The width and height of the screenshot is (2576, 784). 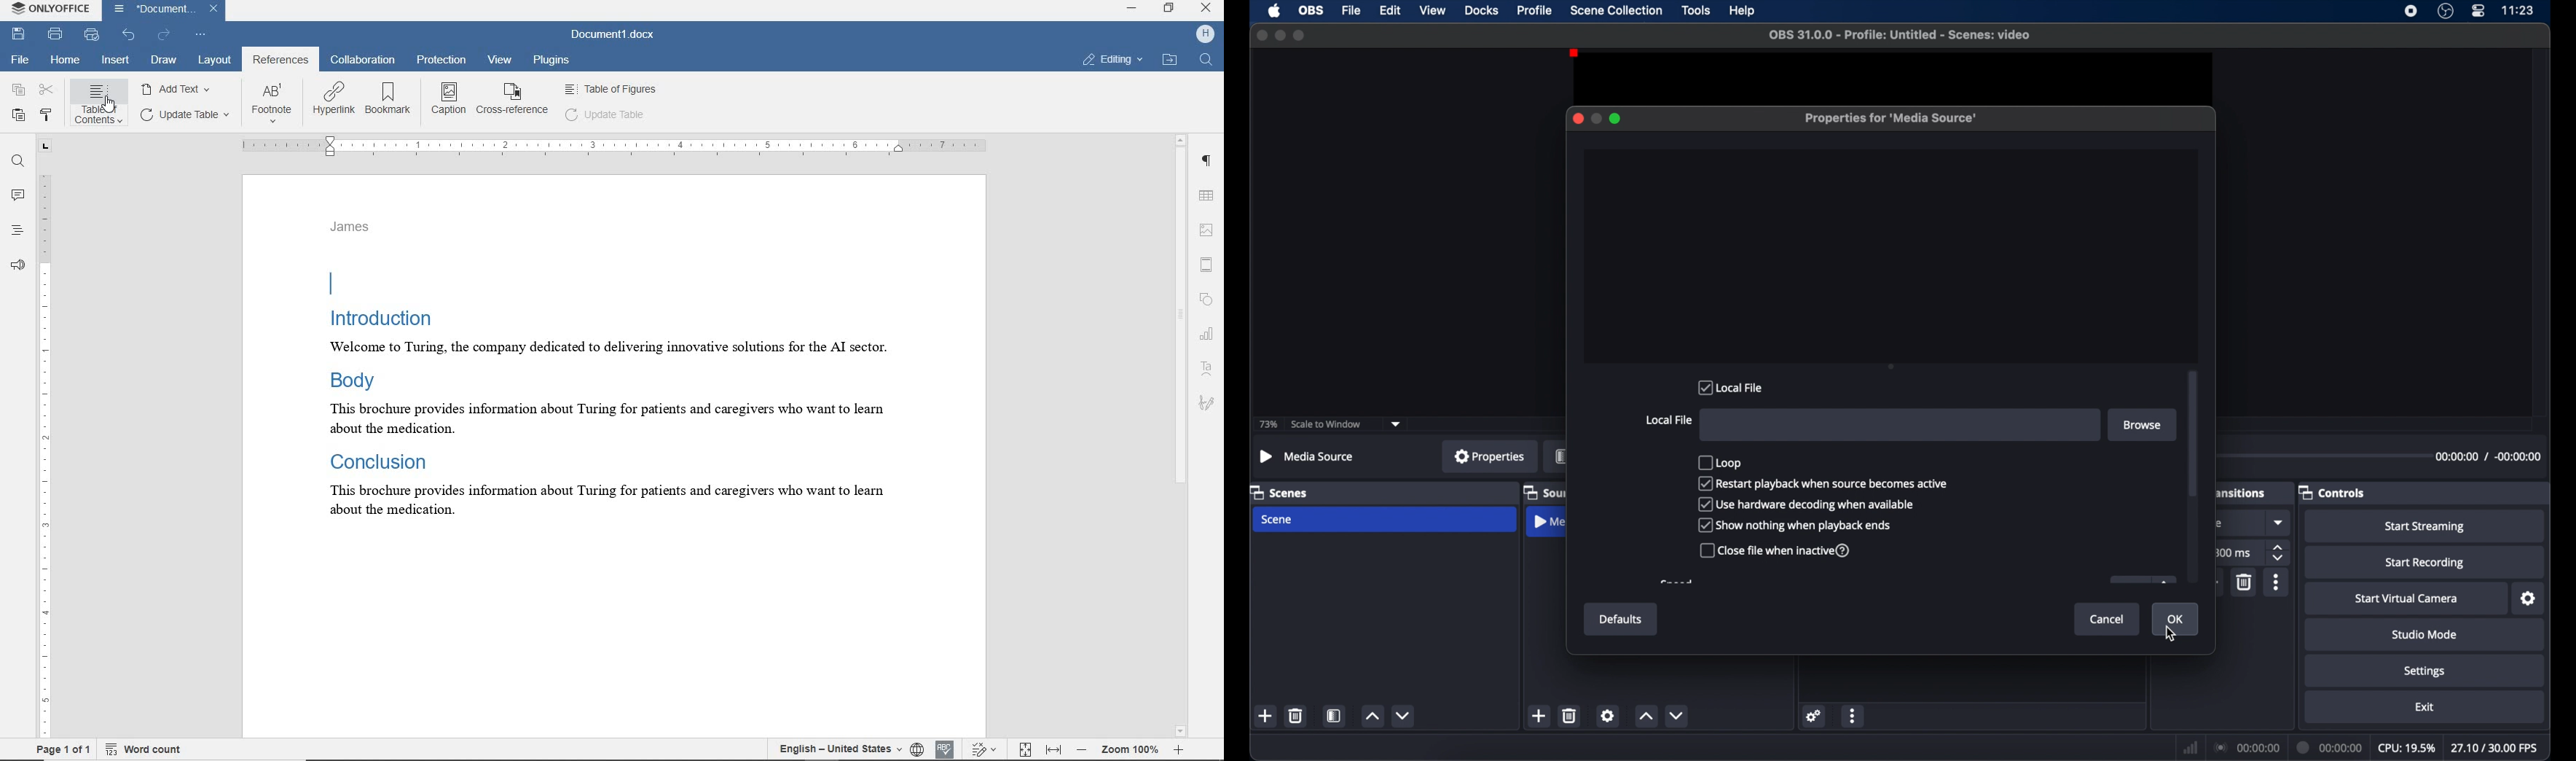 I want to click on file name, so click(x=1901, y=35).